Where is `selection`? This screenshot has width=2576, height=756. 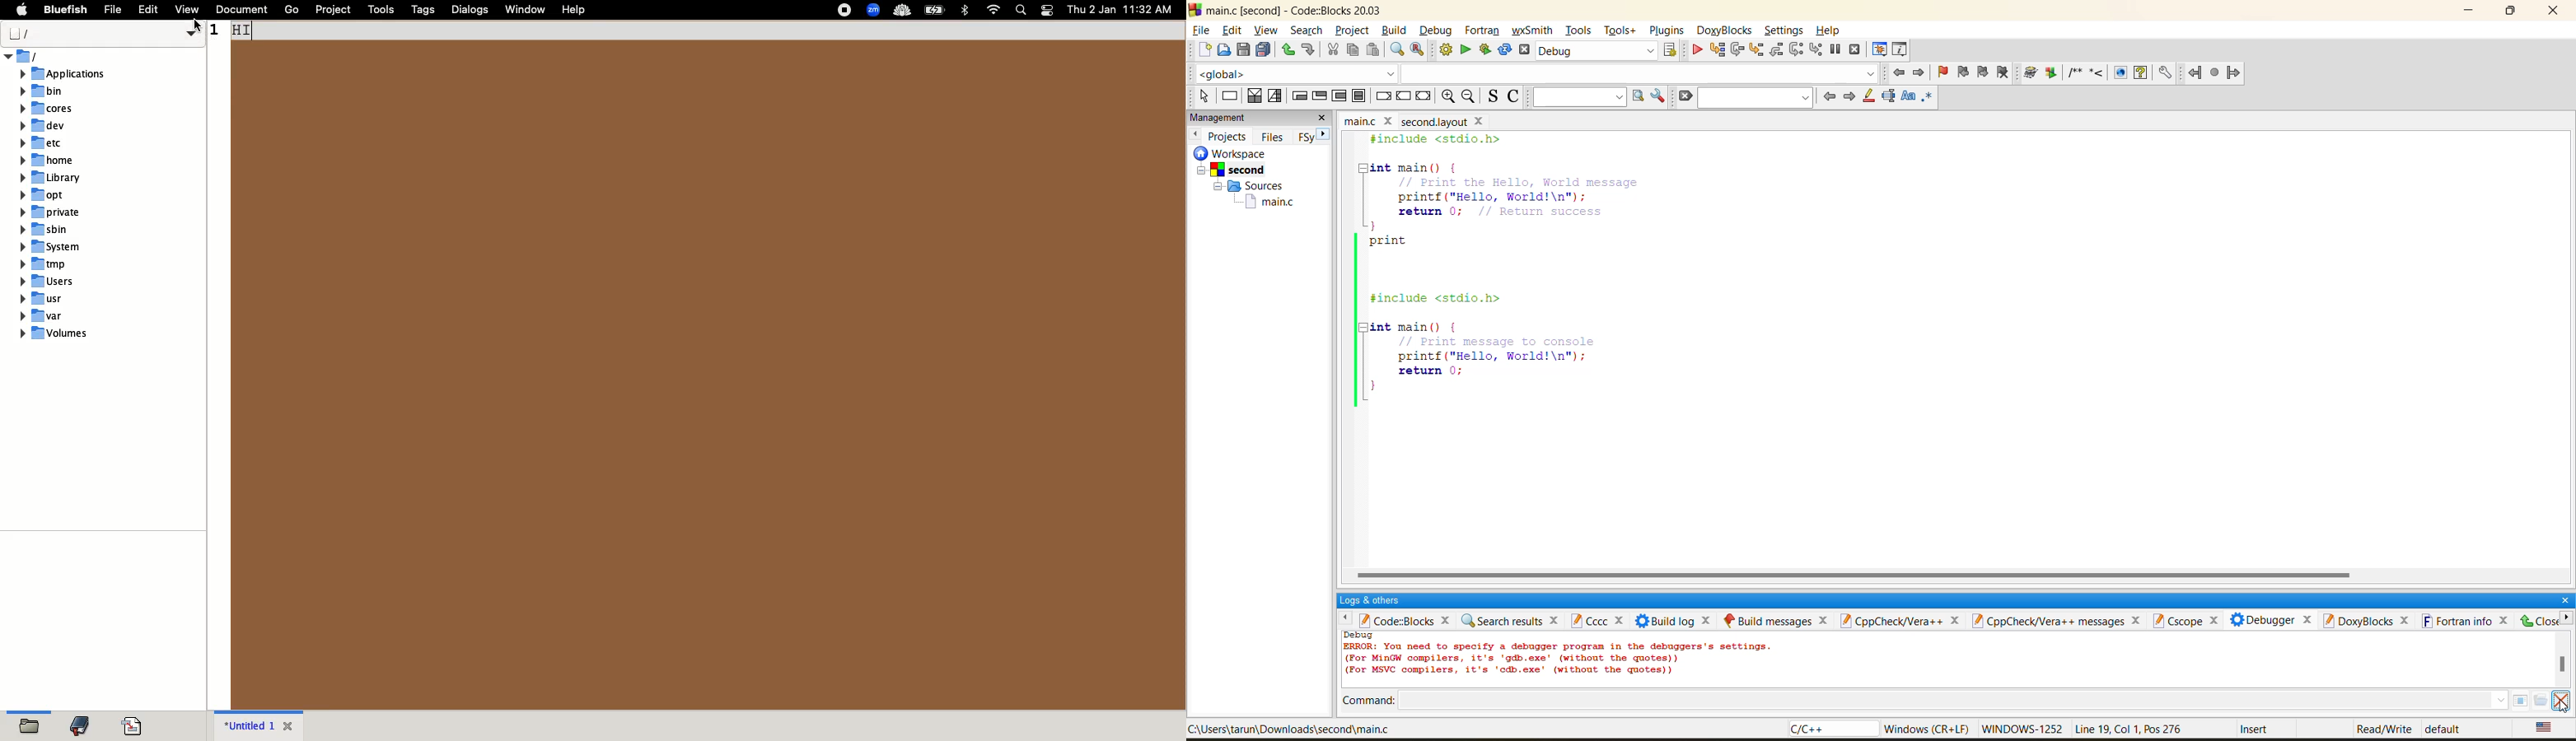 selection is located at coordinates (1273, 96).